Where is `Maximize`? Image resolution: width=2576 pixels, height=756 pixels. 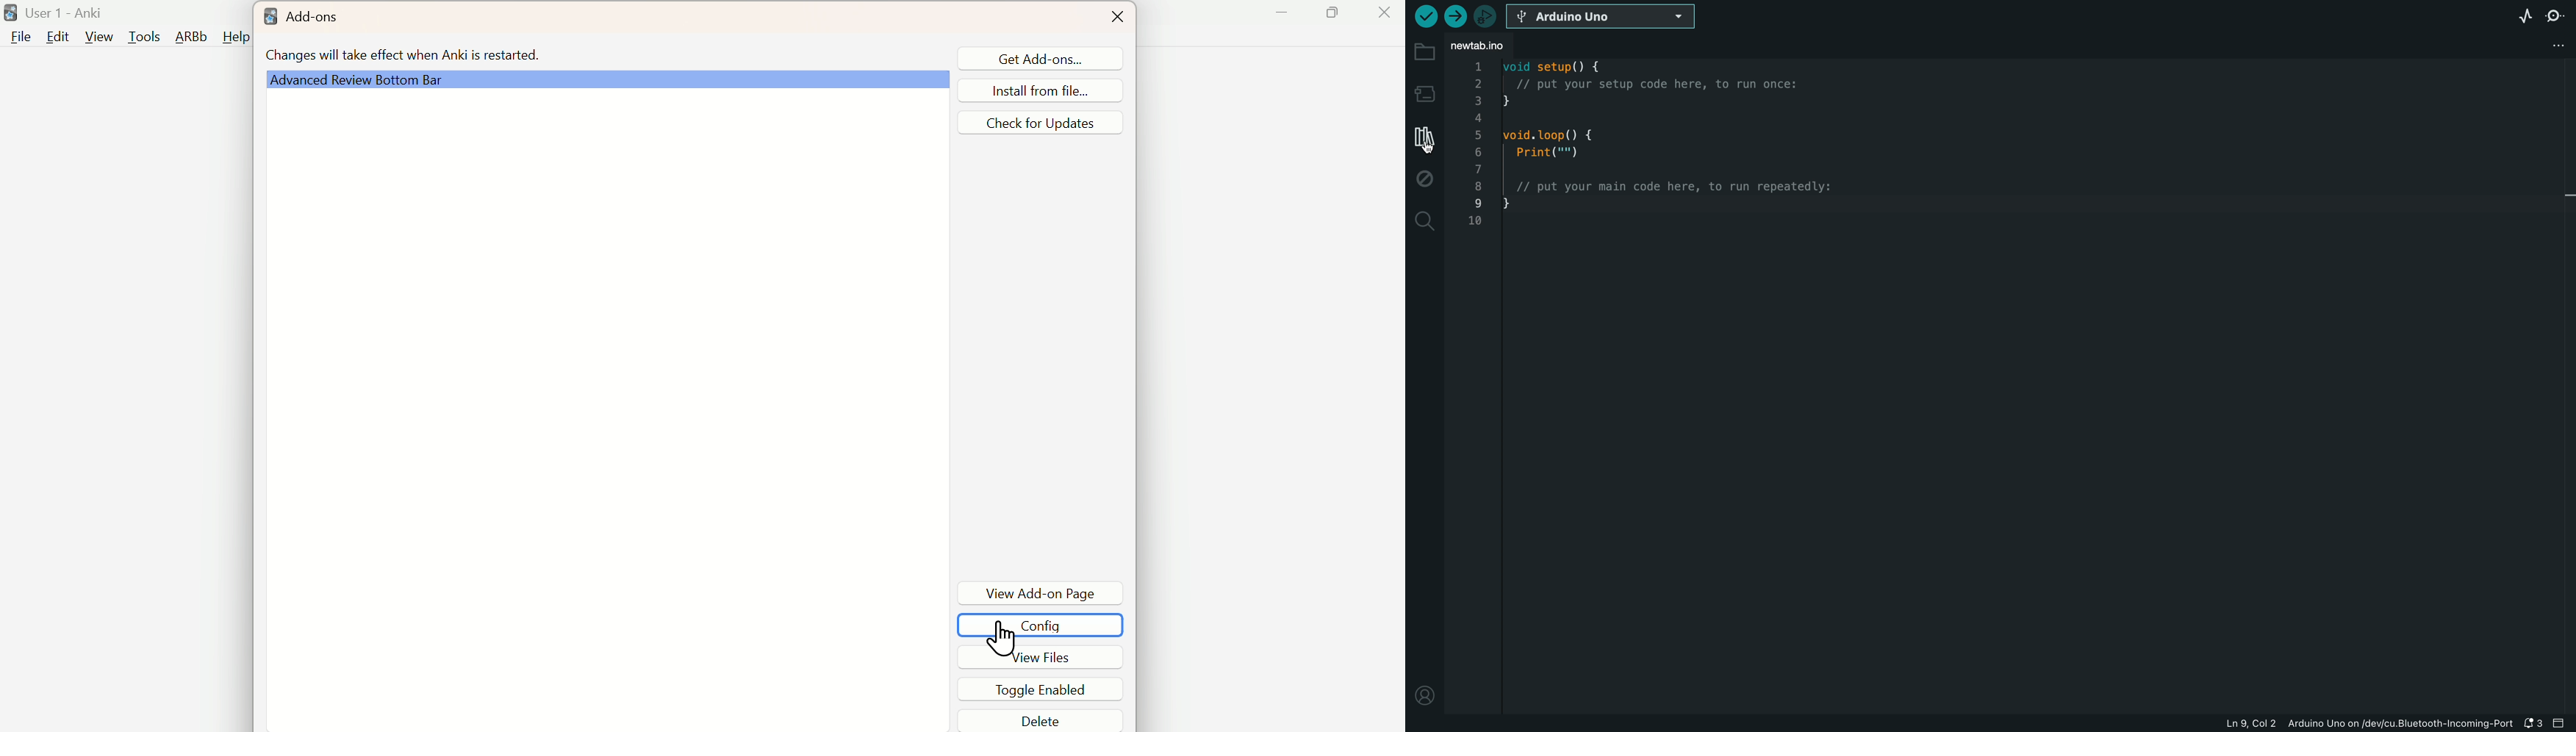
Maximize is located at coordinates (1337, 12).